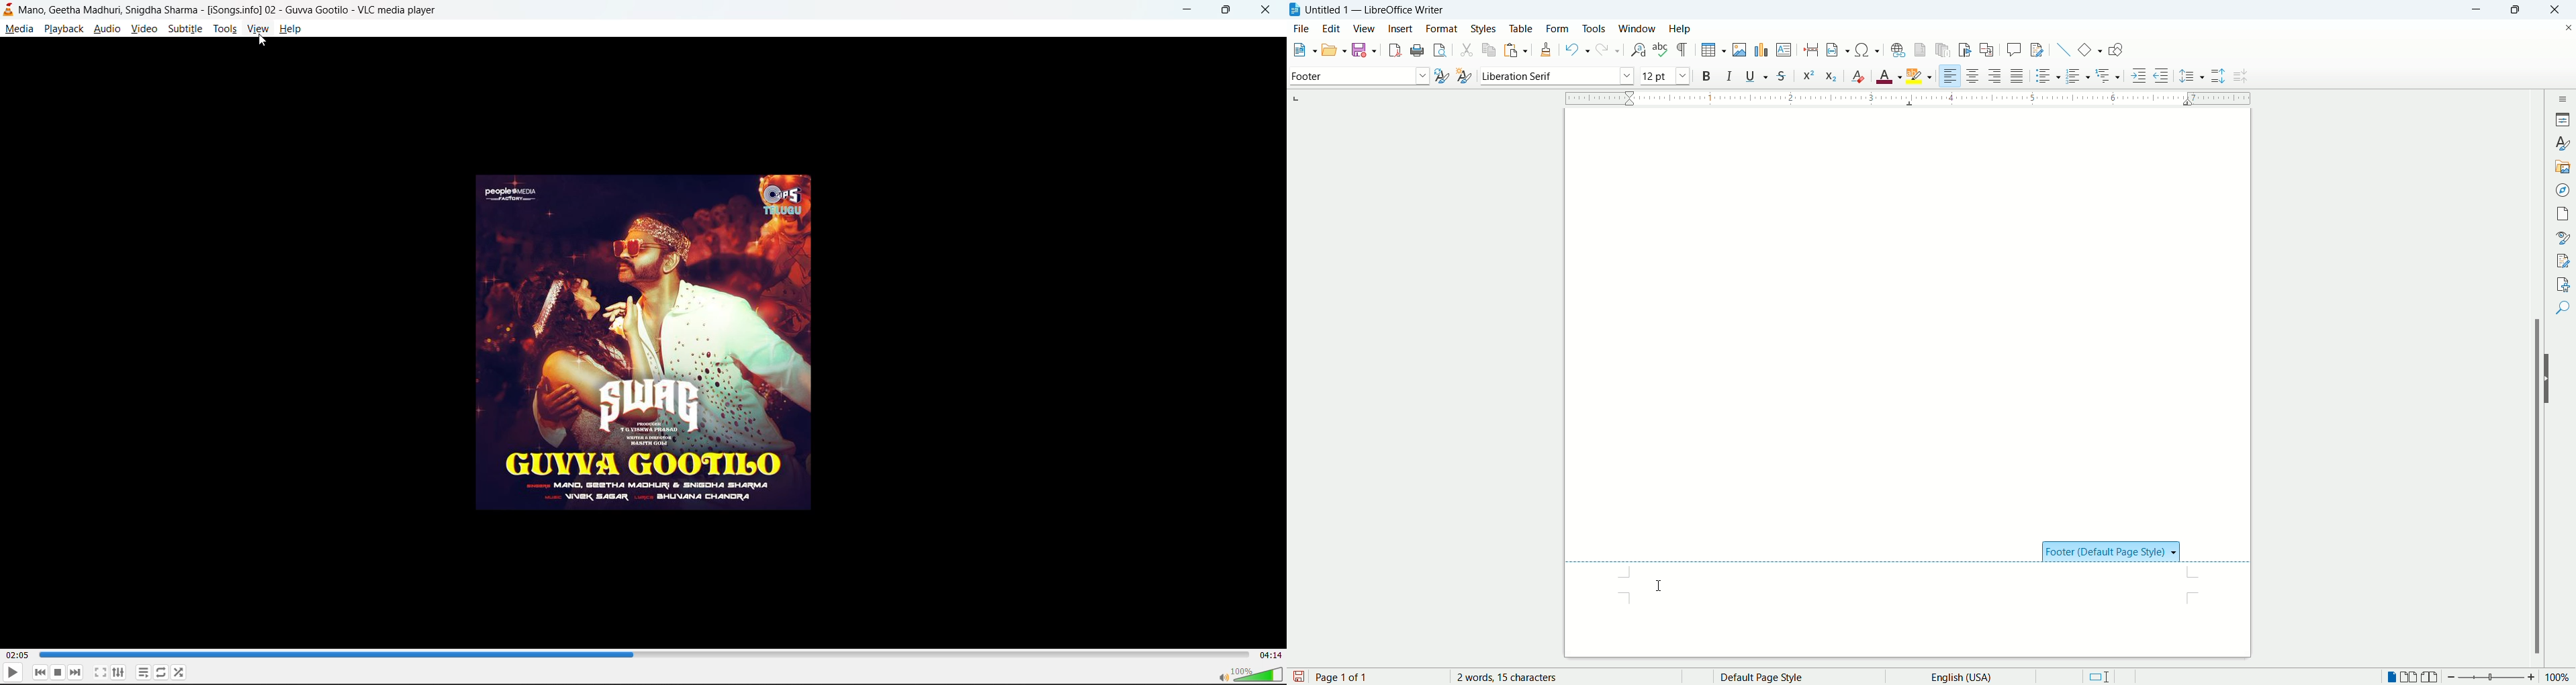 This screenshot has width=2576, height=700. What do you see at coordinates (2481, 9) in the screenshot?
I see `minimize` at bounding box center [2481, 9].